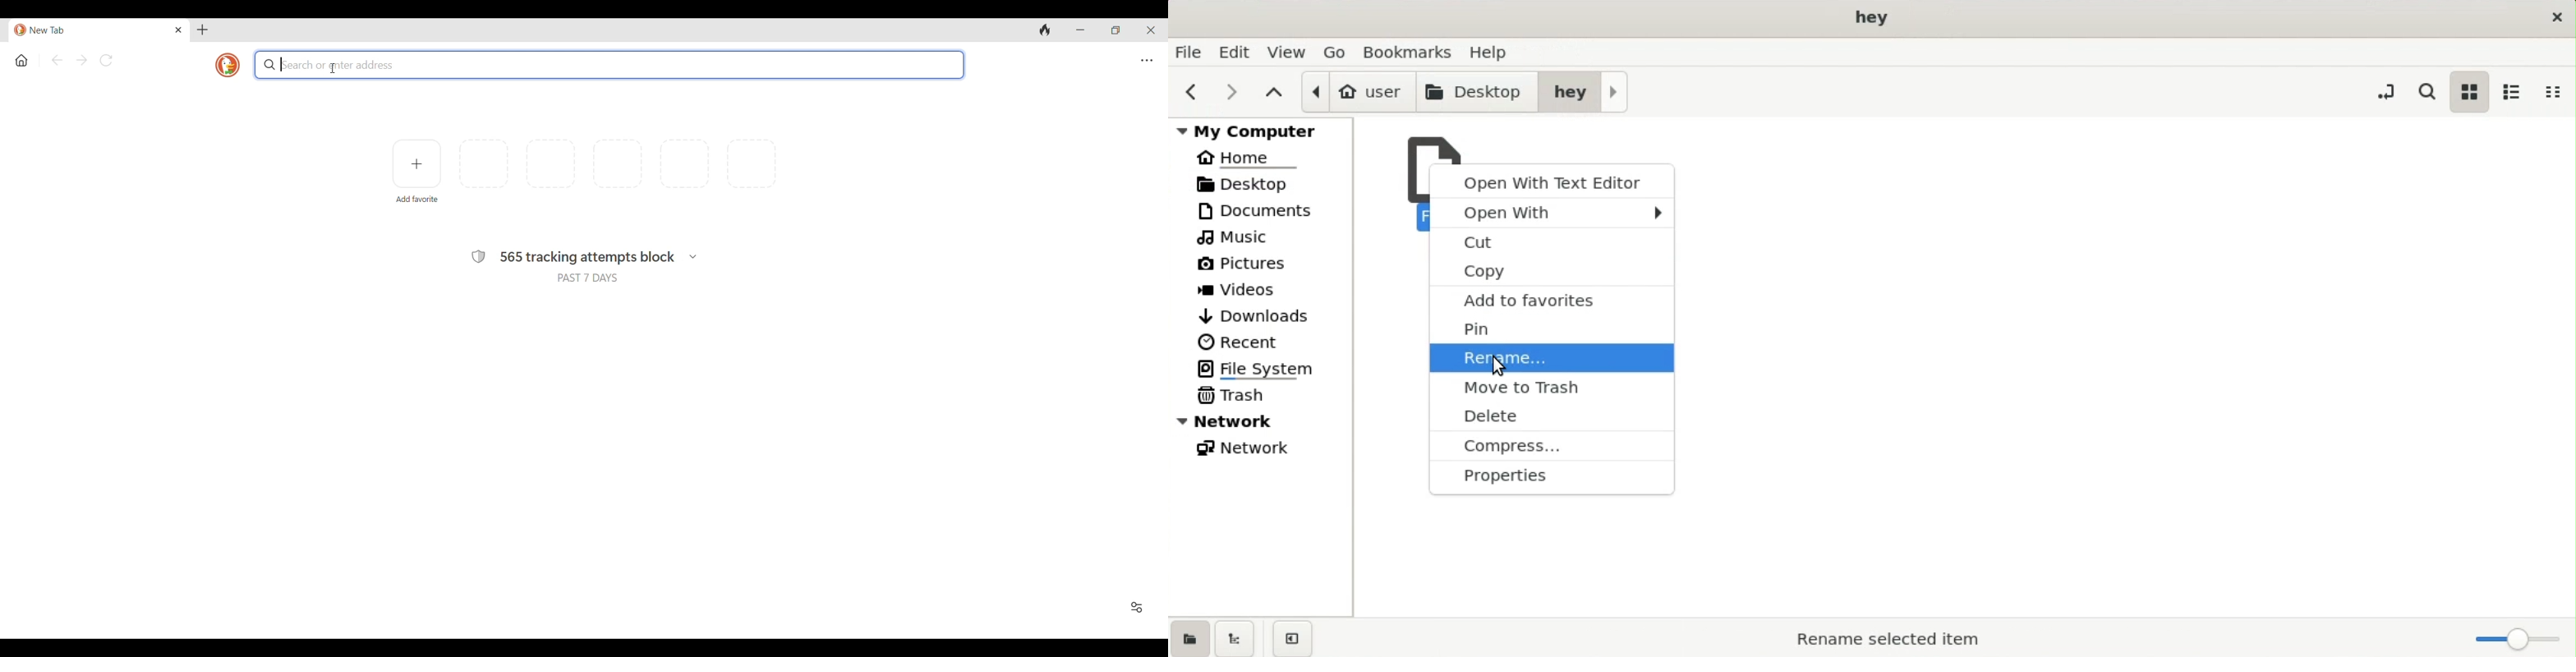  Describe the element at coordinates (588, 258) in the screenshot. I see `565 tracking attempts block` at that location.